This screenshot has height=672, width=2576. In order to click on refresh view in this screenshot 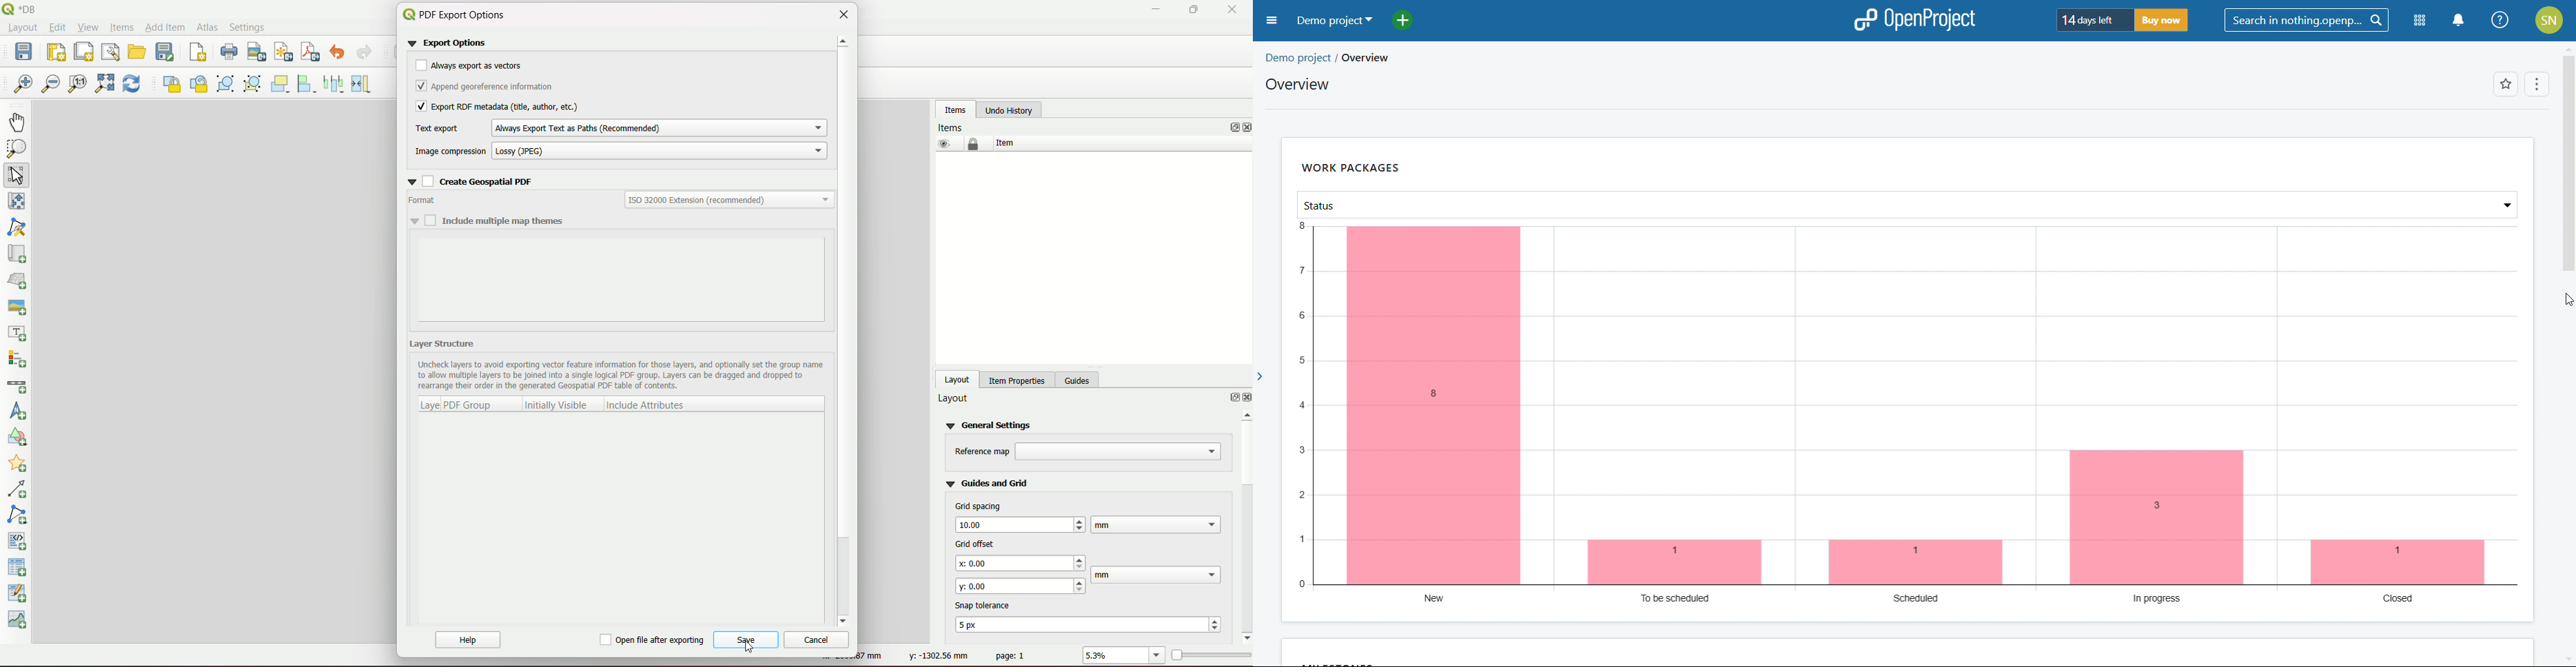, I will do `click(132, 85)`.